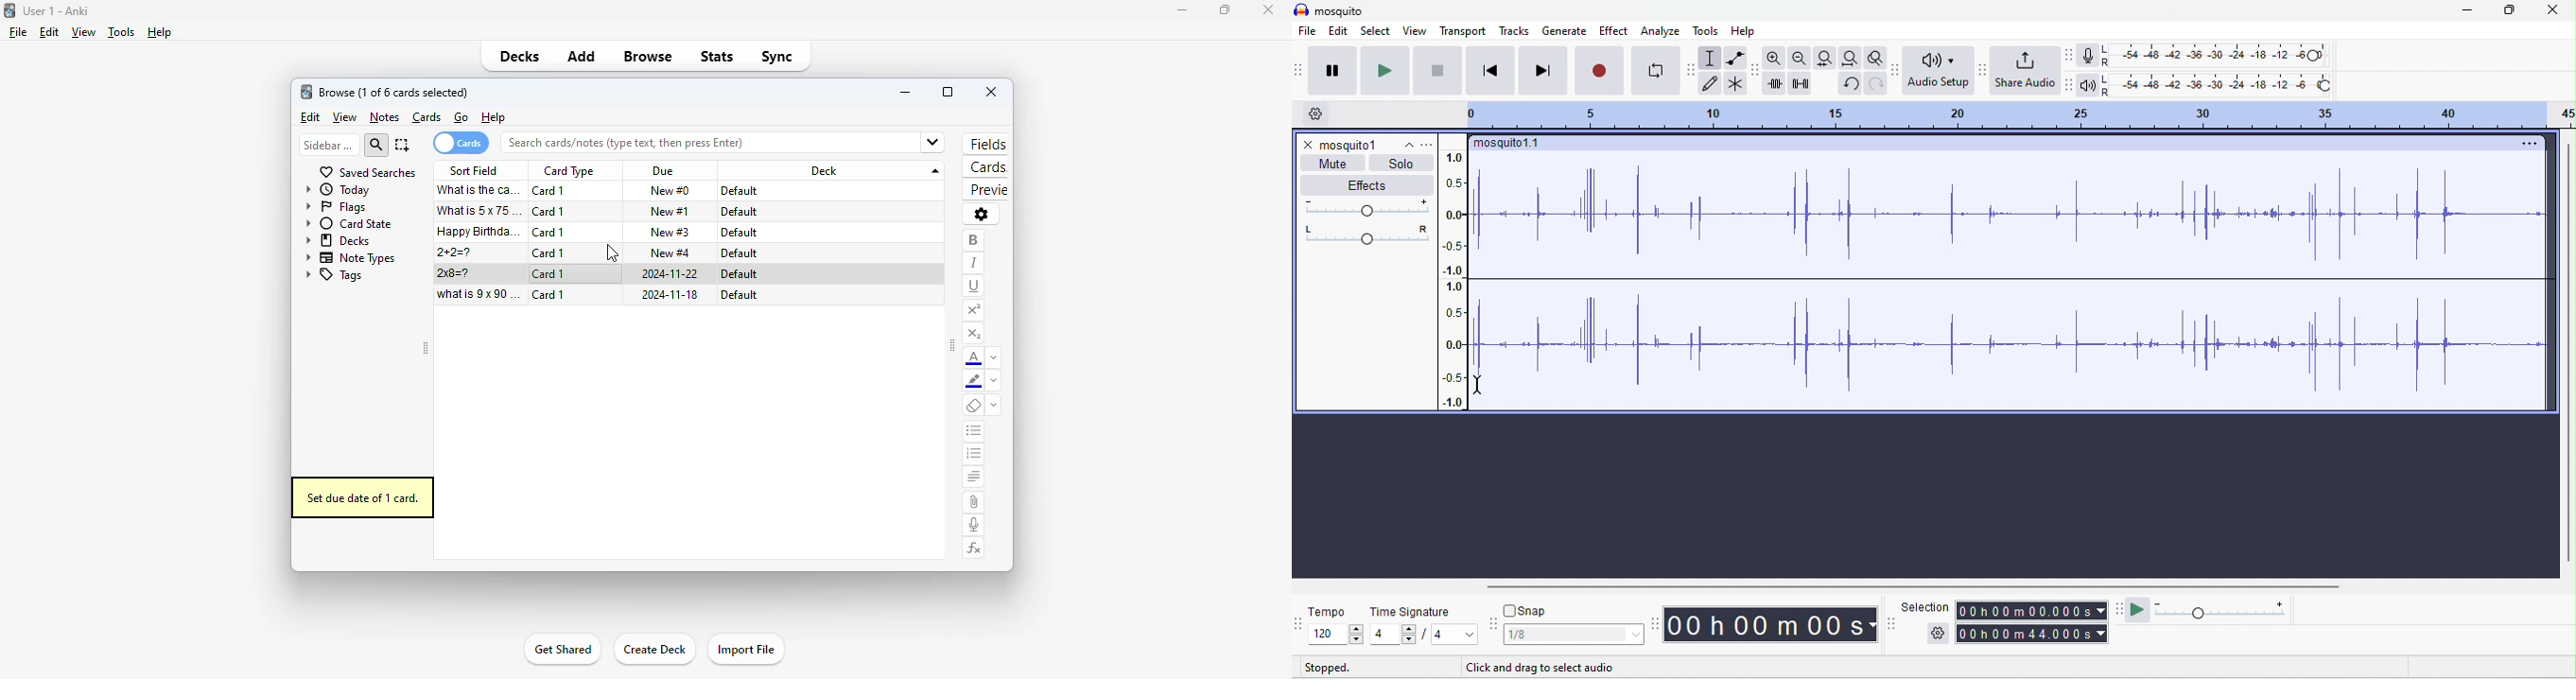 The width and height of the screenshot is (2576, 700). What do you see at coordinates (1736, 83) in the screenshot?
I see `multi` at bounding box center [1736, 83].